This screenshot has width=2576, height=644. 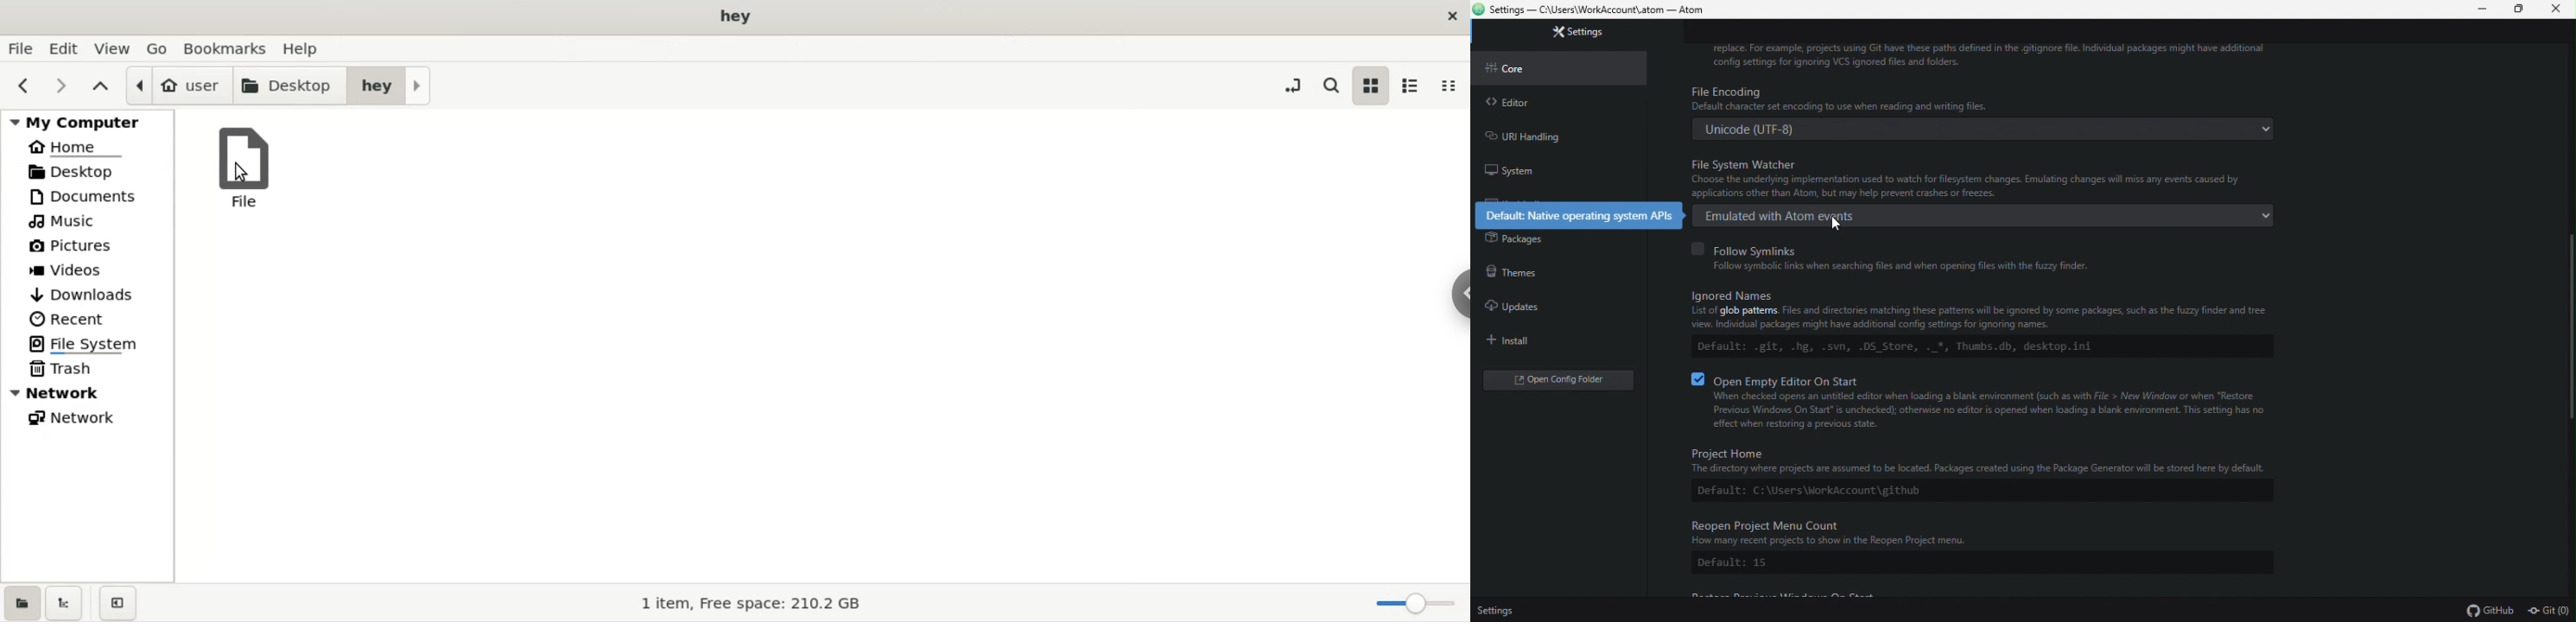 What do you see at coordinates (241, 170) in the screenshot?
I see `cursor` at bounding box center [241, 170].